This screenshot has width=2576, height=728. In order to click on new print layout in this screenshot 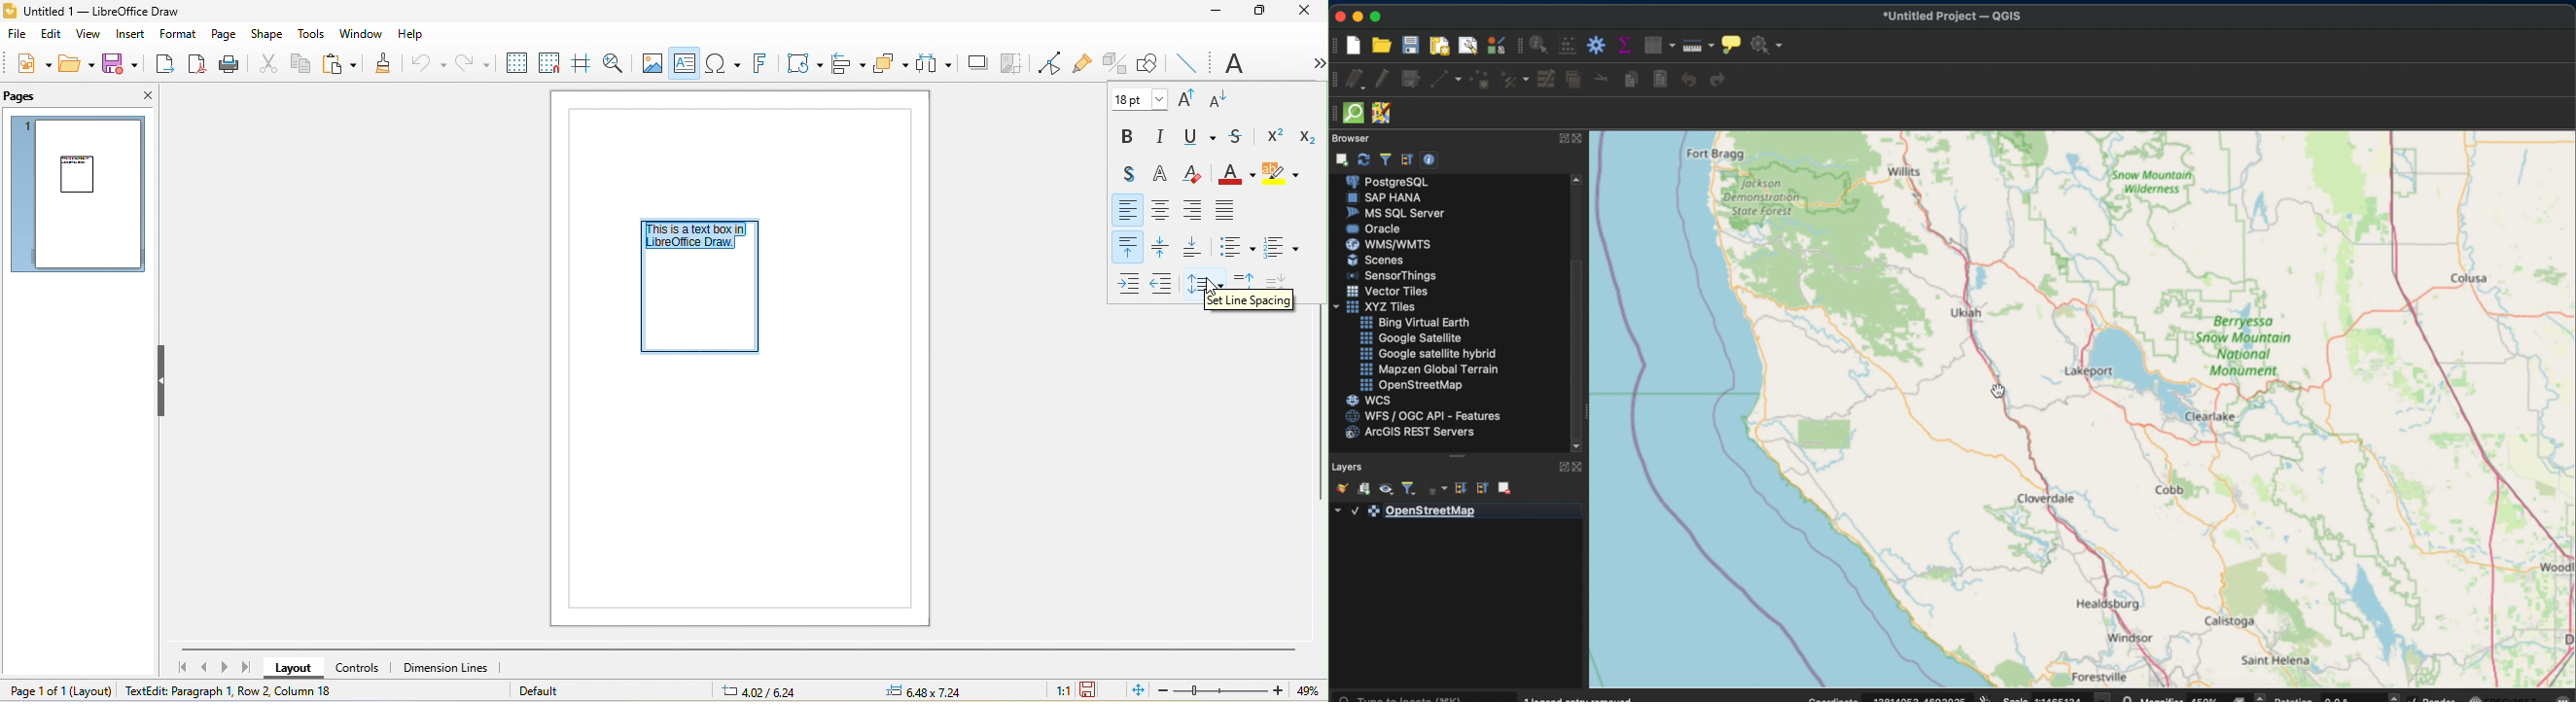, I will do `click(1440, 45)`.